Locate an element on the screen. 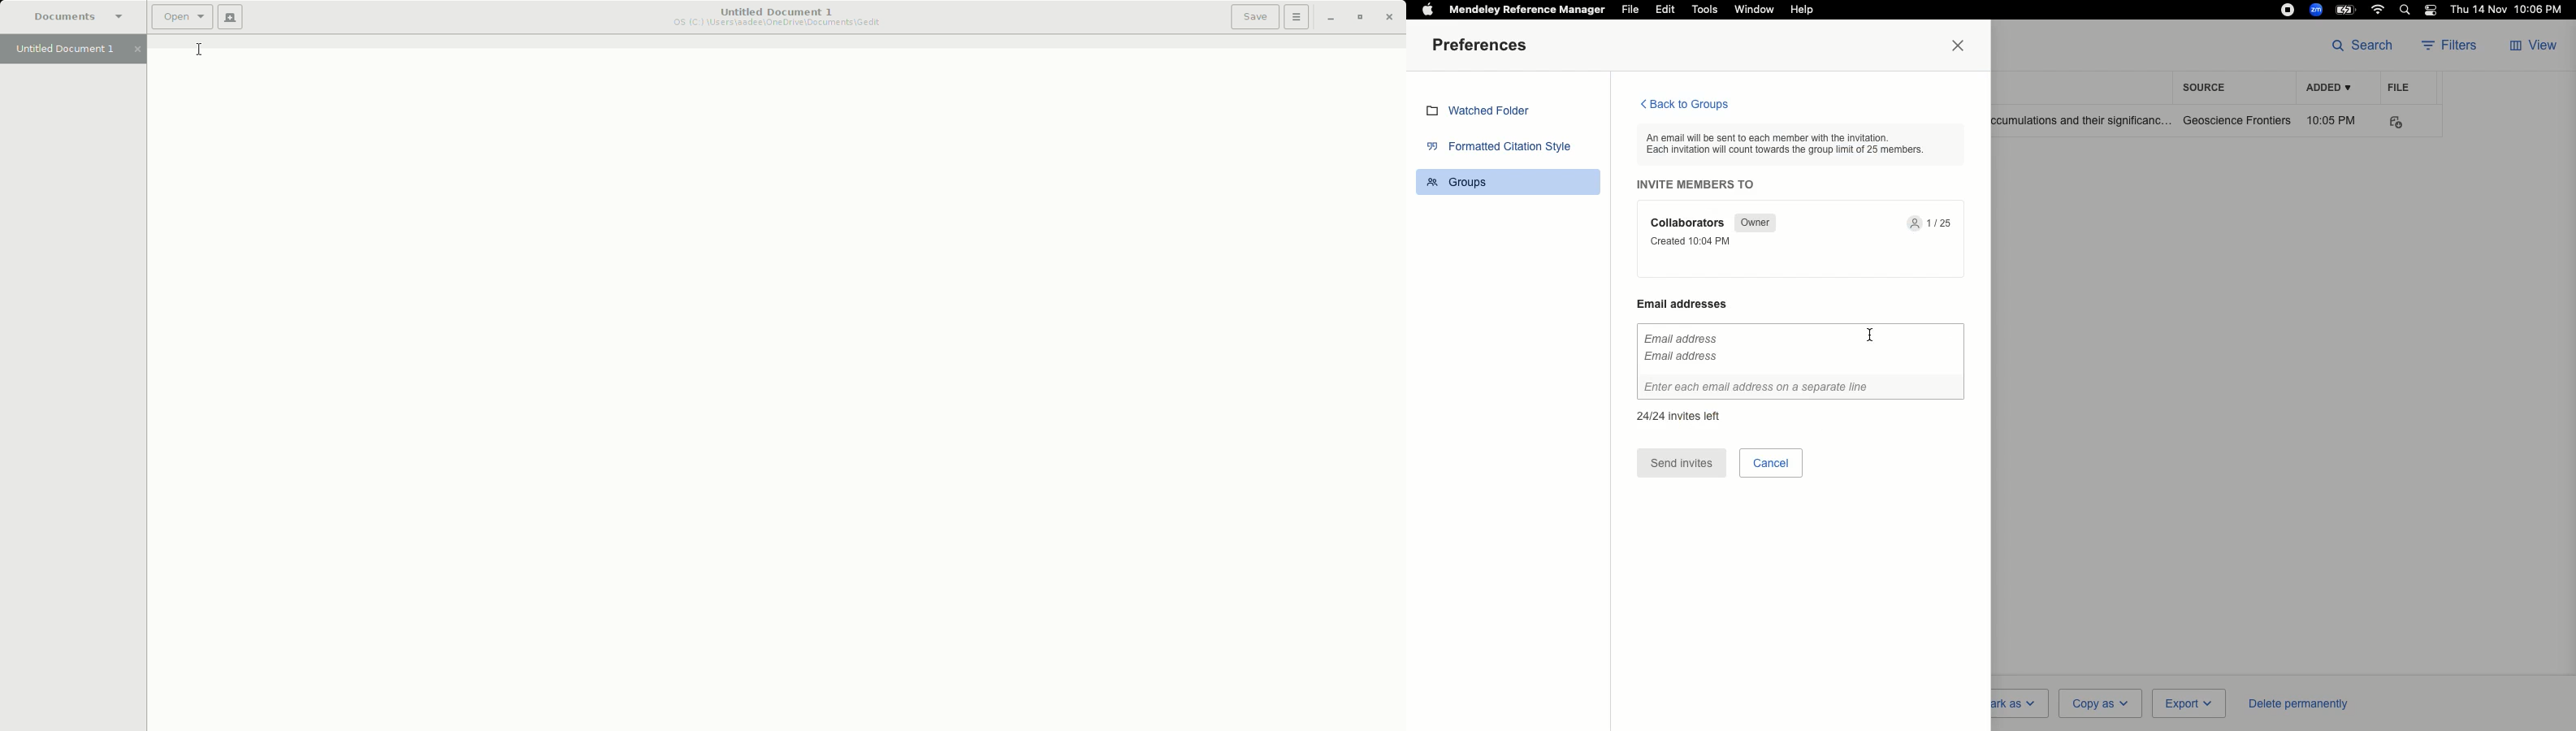 The height and width of the screenshot is (756, 2576). Added is located at coordinates (2327, 89).